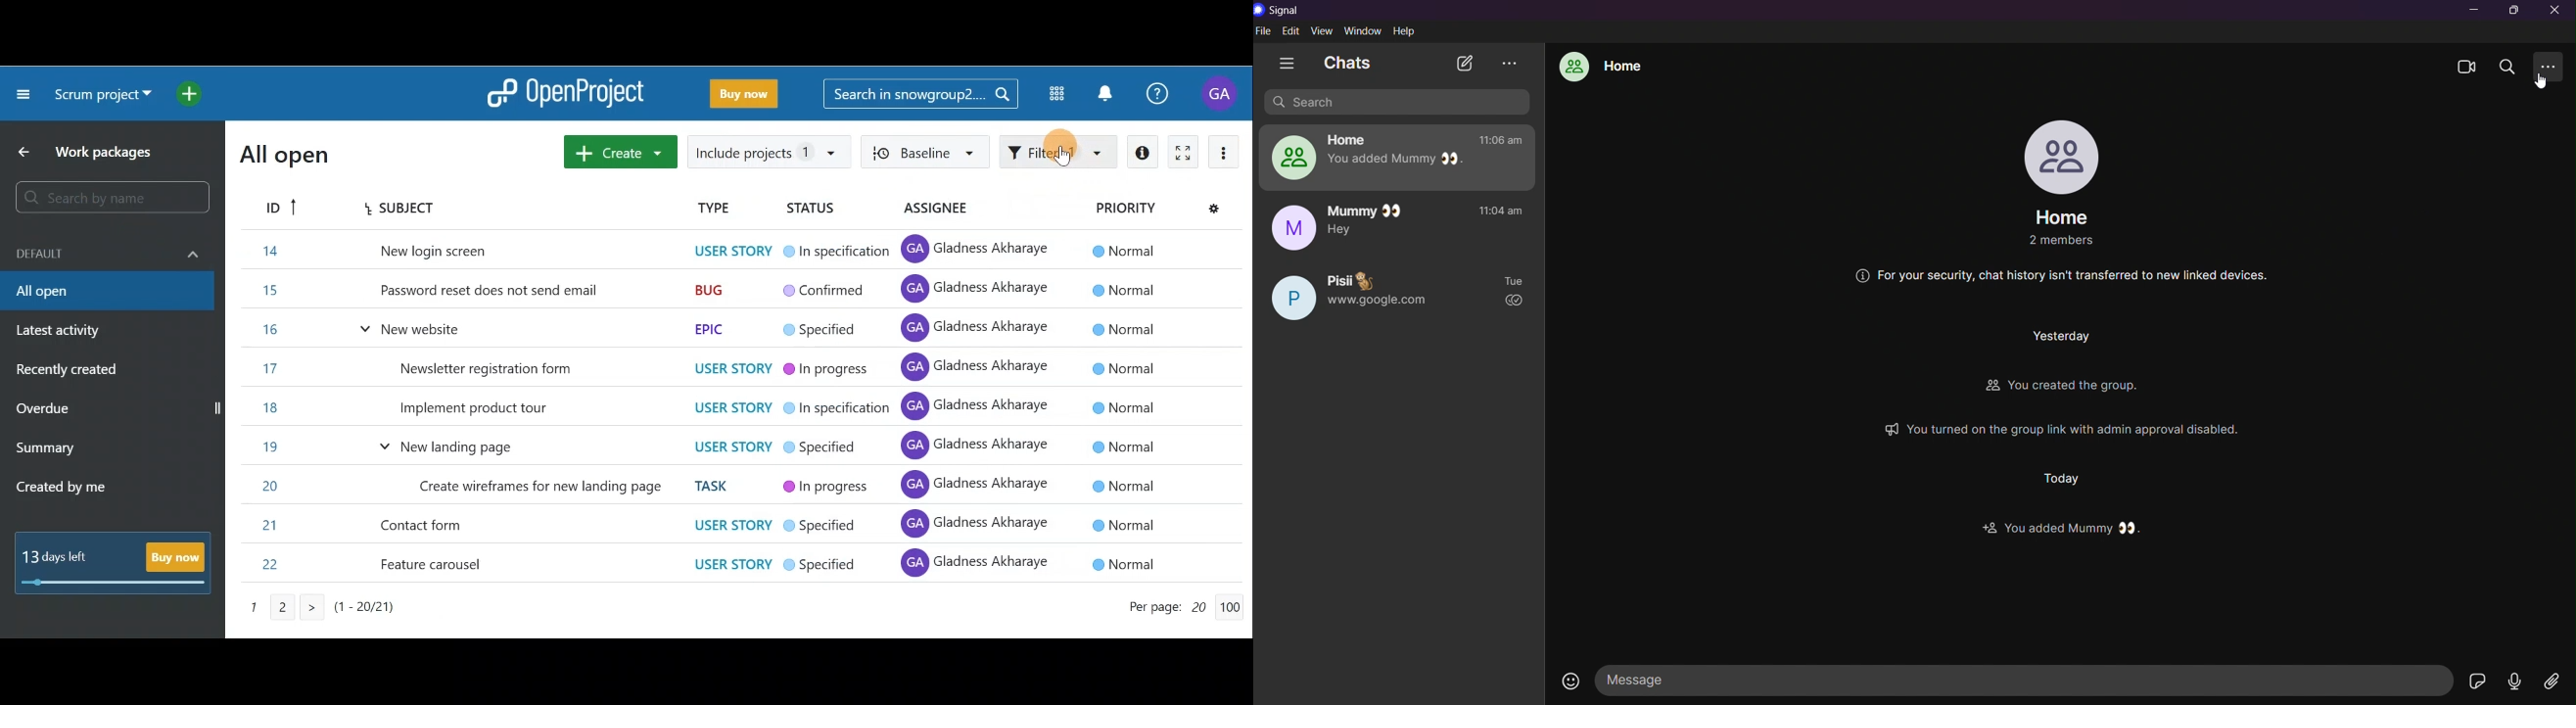  I want to click on Baseline, so click(922, 151).